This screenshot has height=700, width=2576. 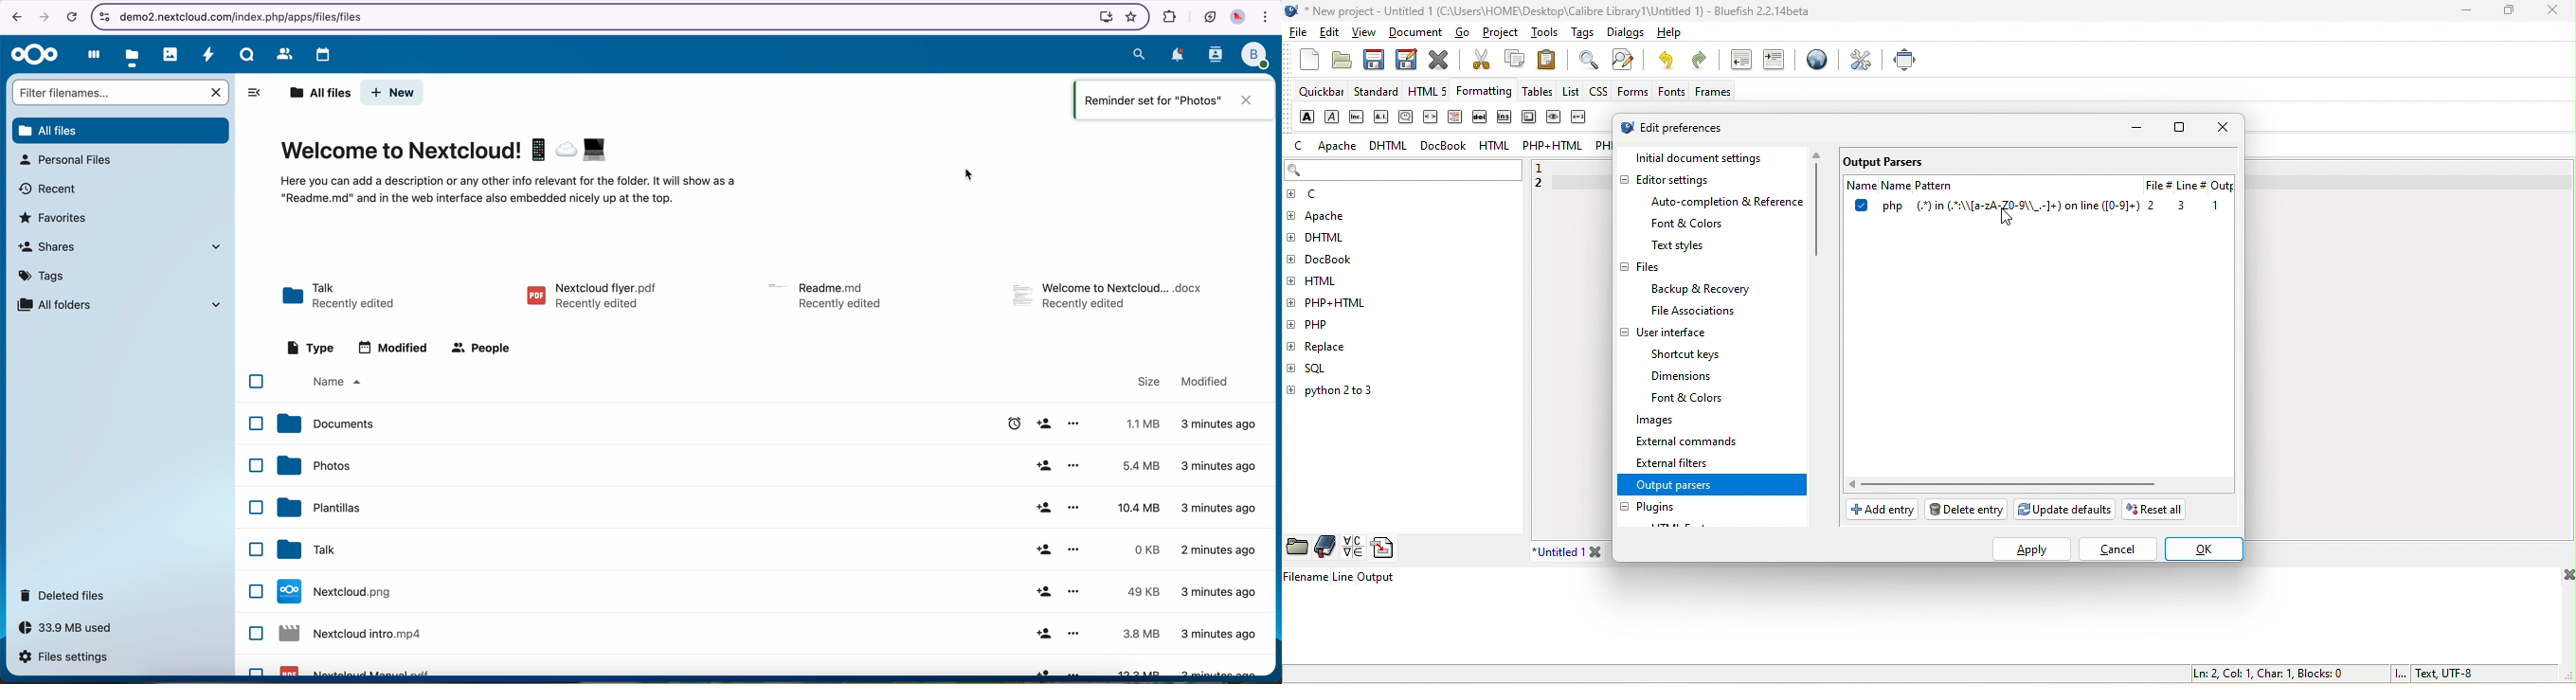 What do you see at coordinates (1542, 32) in the screenshot?
I see `tools` at bounding box center [1542, 32].